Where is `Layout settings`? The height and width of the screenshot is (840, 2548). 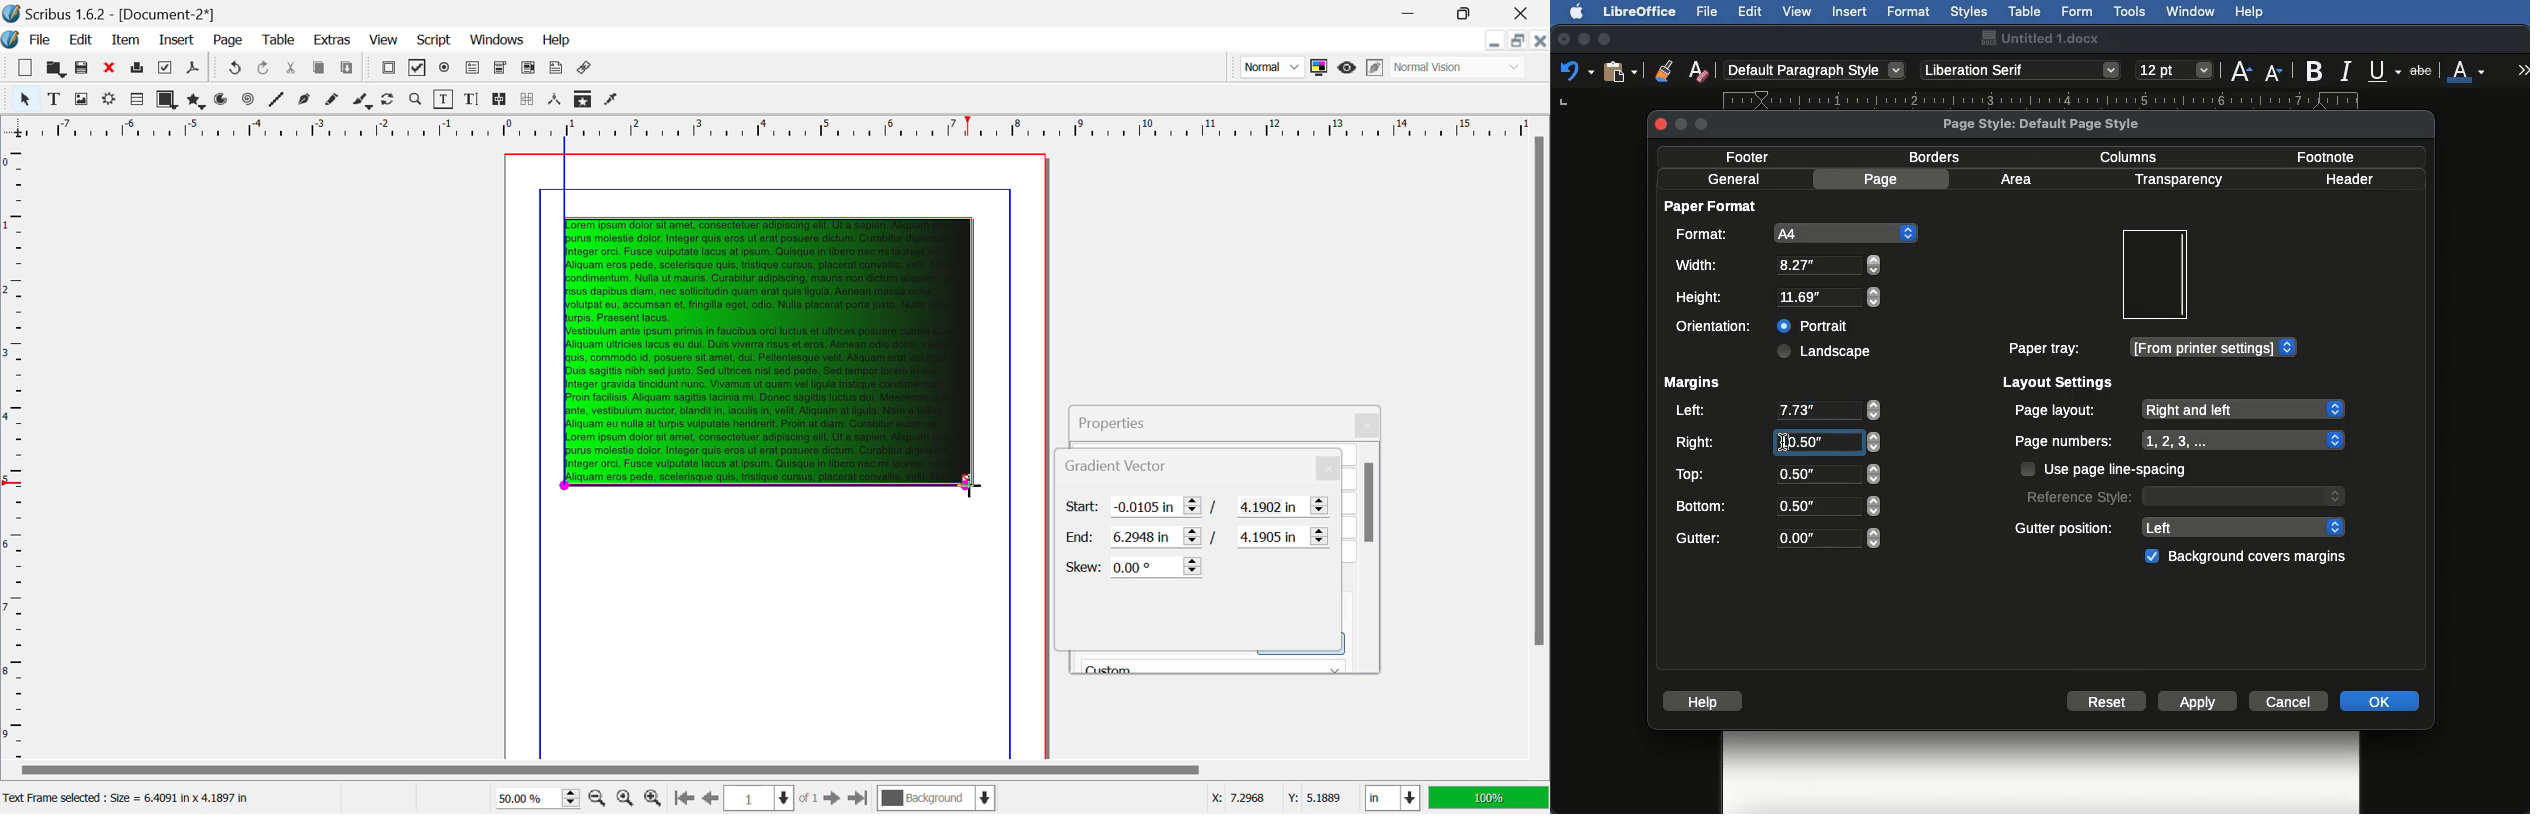
Layout settings is located at coordinates (2059, 382).